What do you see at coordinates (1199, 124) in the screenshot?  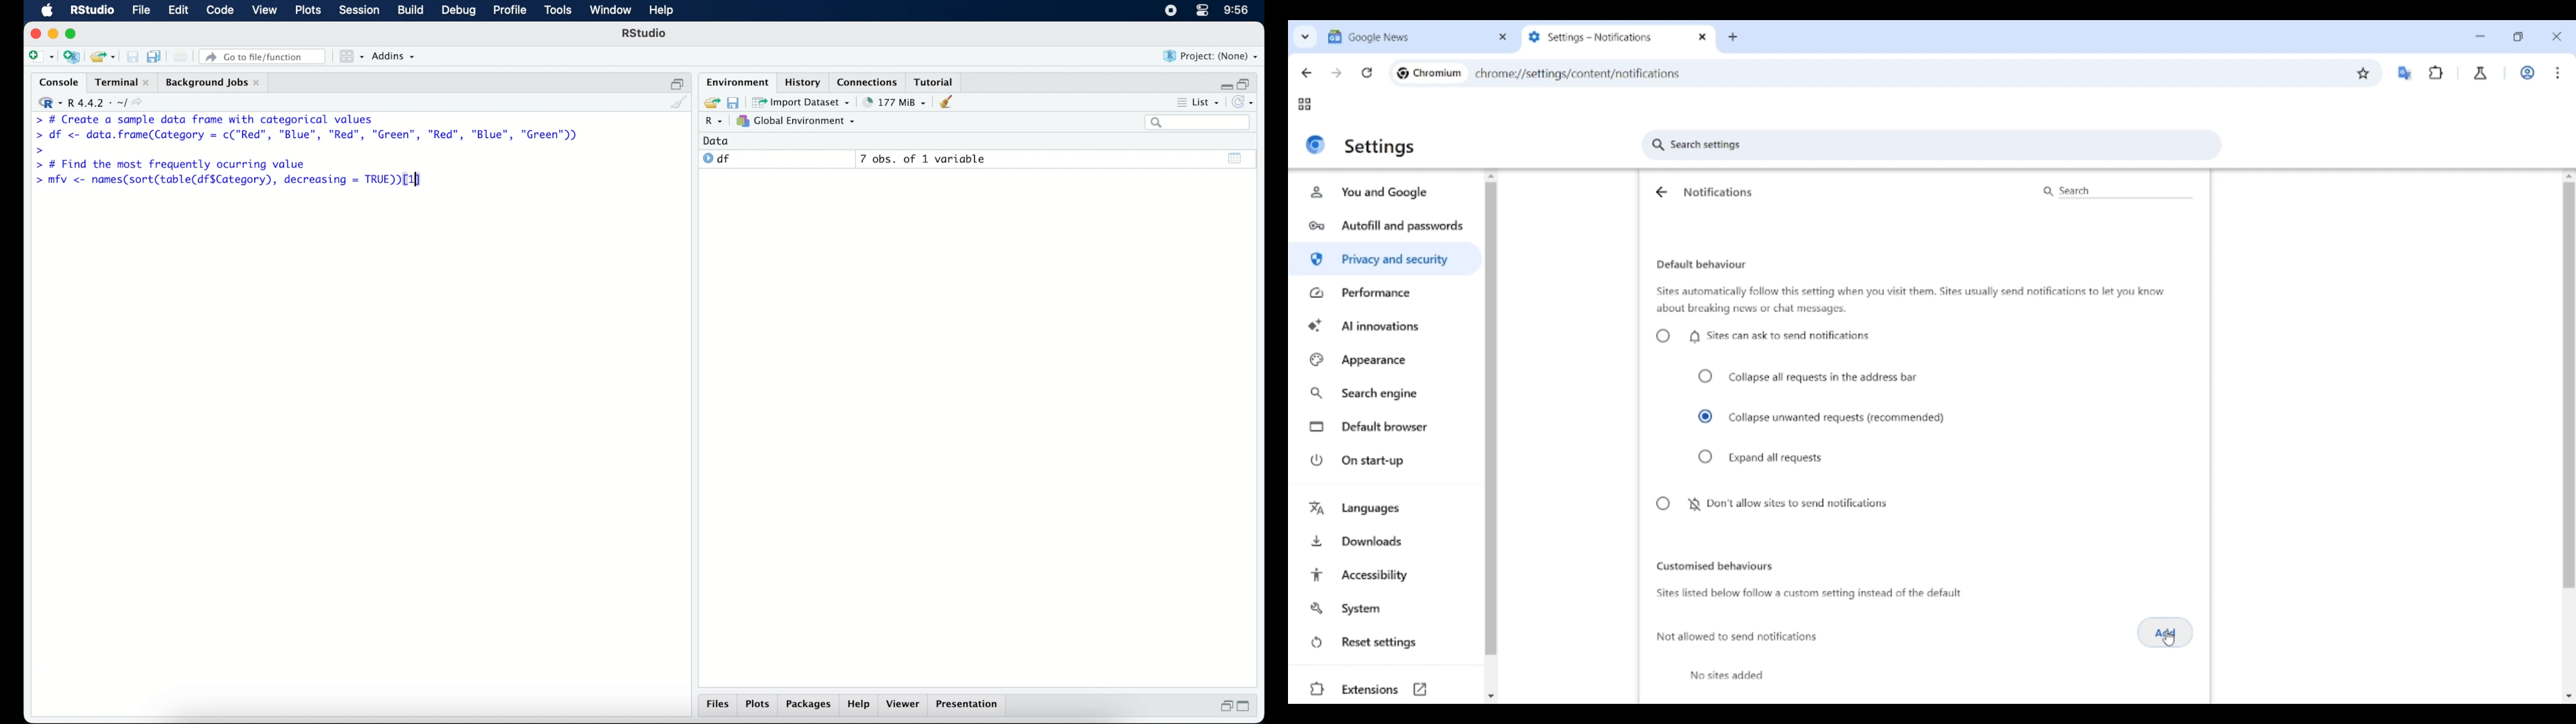 I see `search bar` at bounding box center [1199, 124].